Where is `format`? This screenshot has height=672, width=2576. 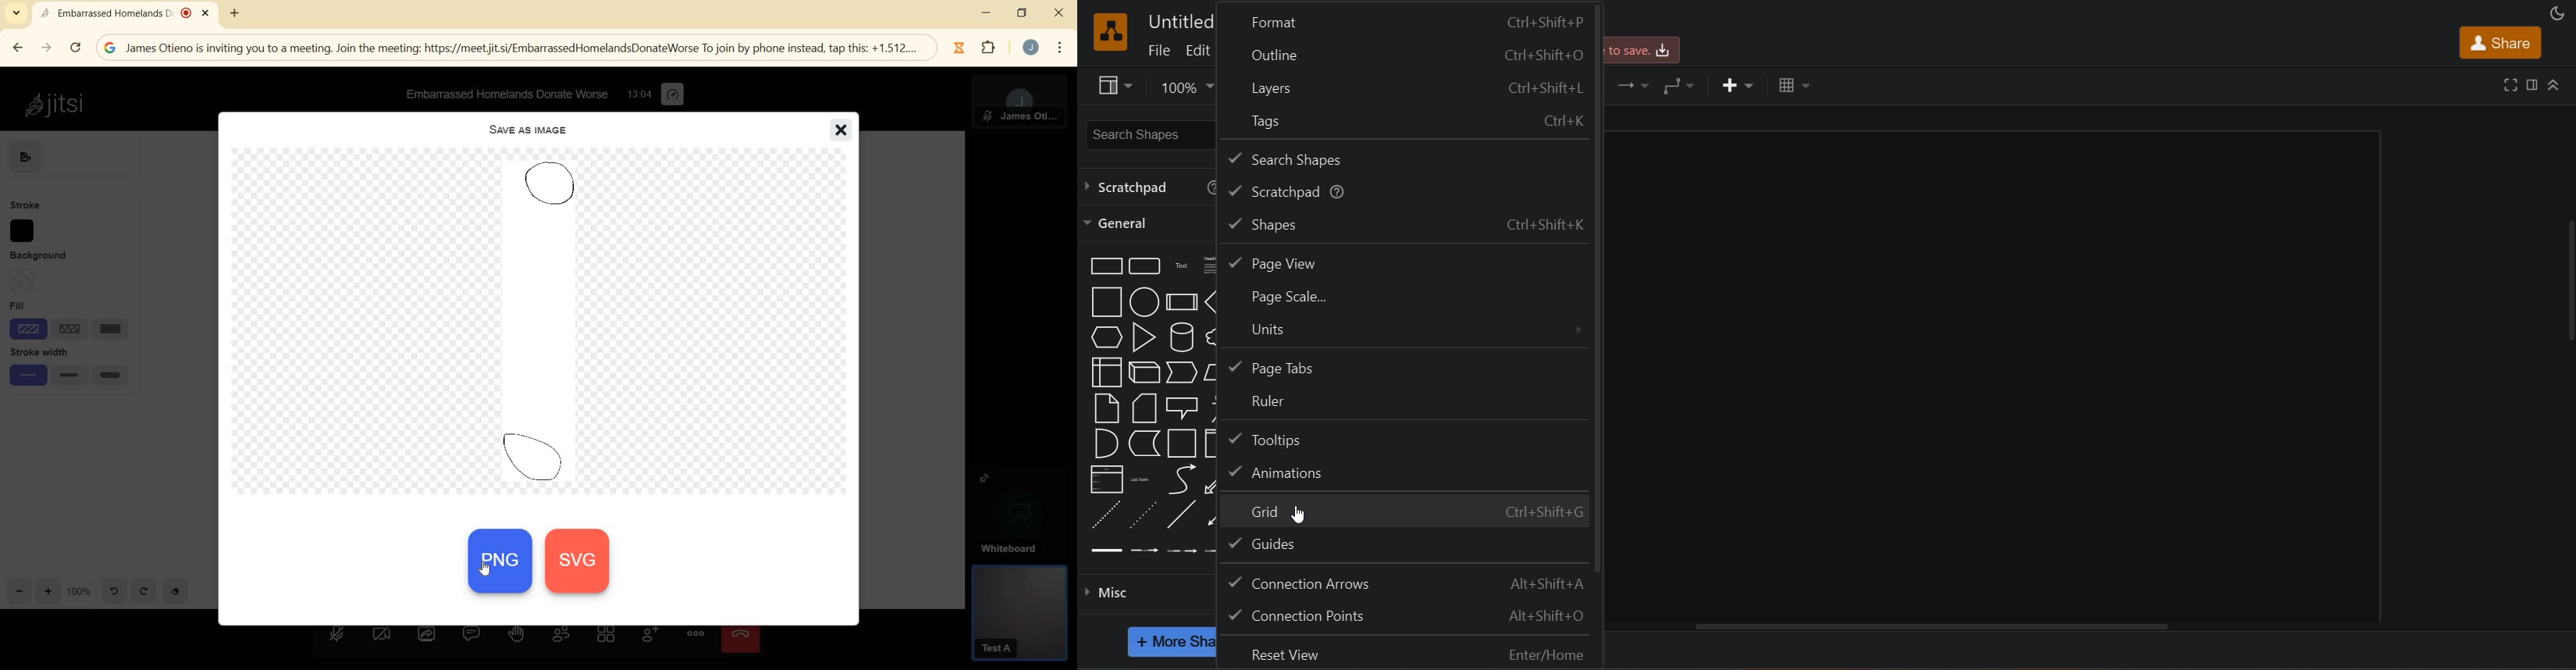
format is located at coordinates (1408, 17).